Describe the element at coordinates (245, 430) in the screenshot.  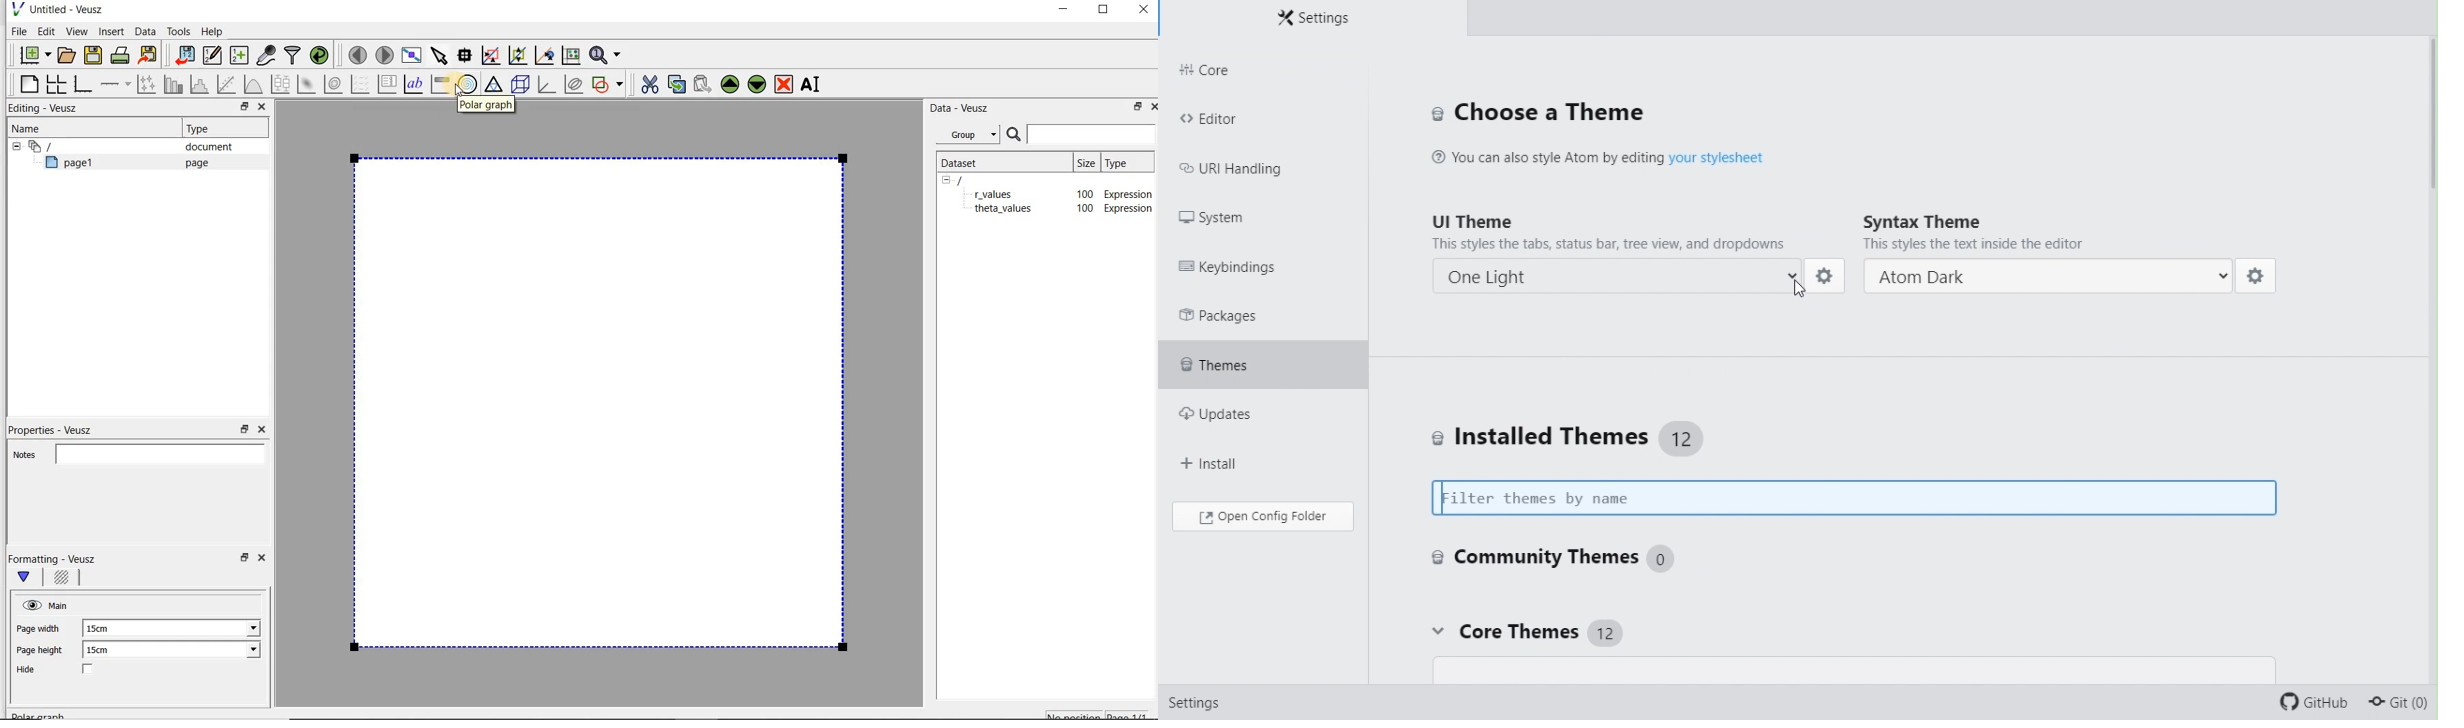
I see `restore down` at that location.